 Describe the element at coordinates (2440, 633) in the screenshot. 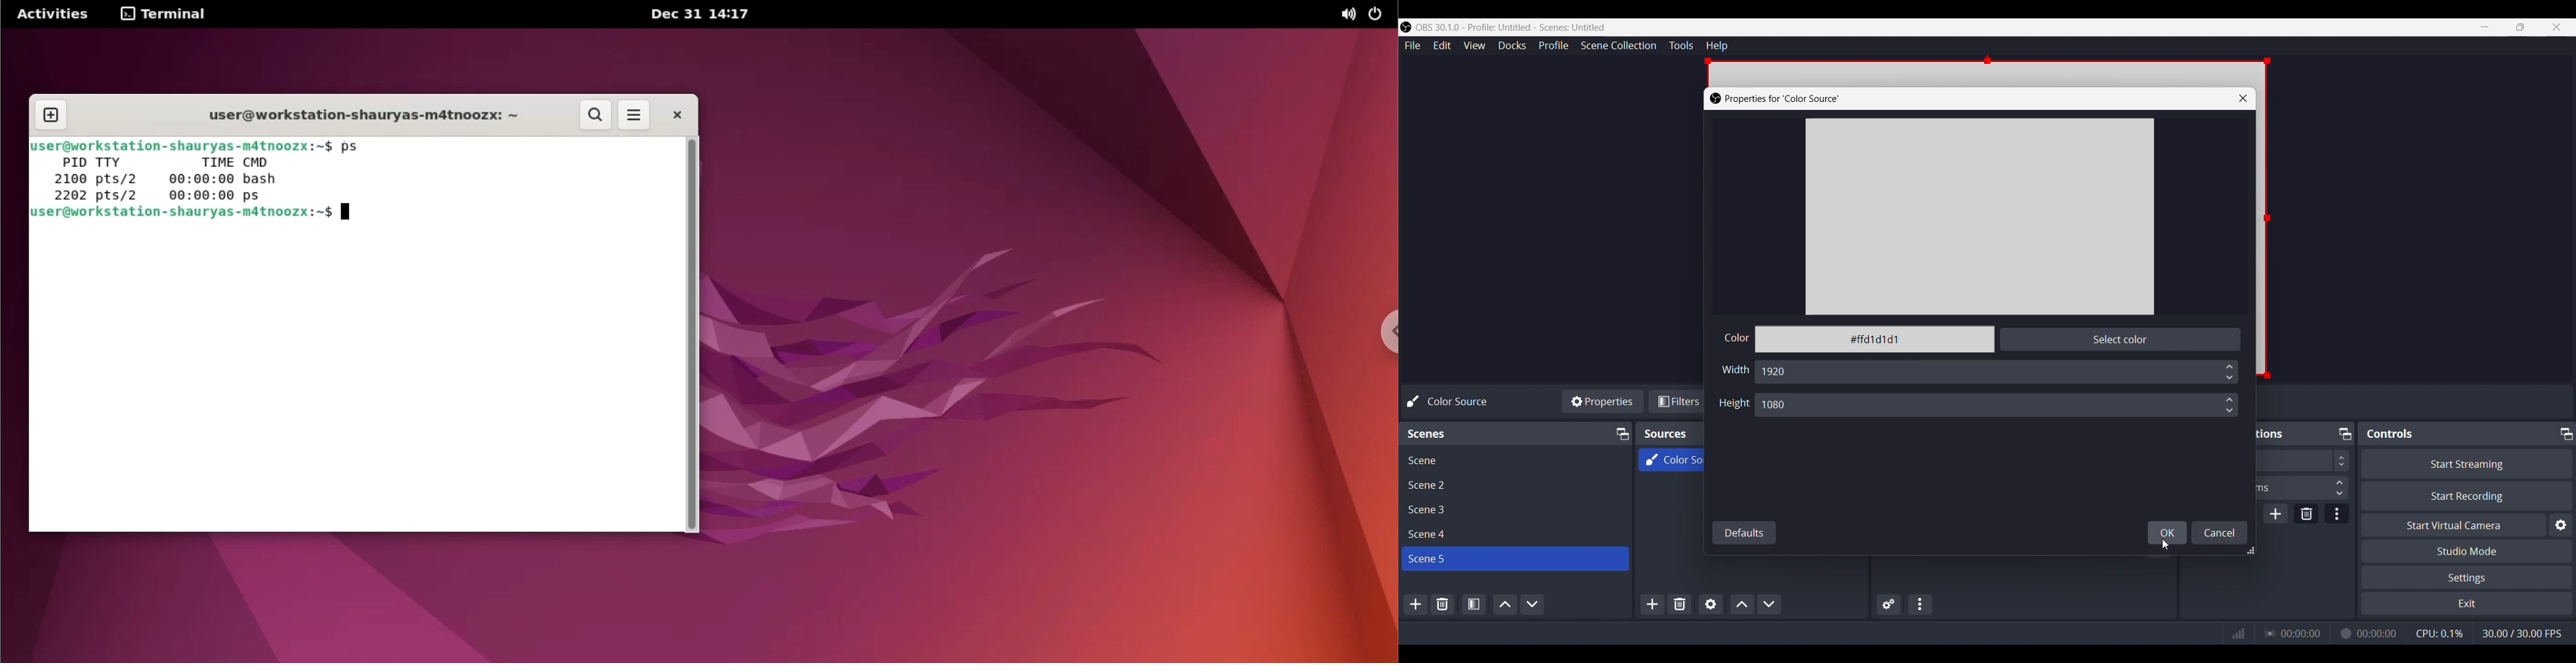

I see `CPU working indicator` at that location.